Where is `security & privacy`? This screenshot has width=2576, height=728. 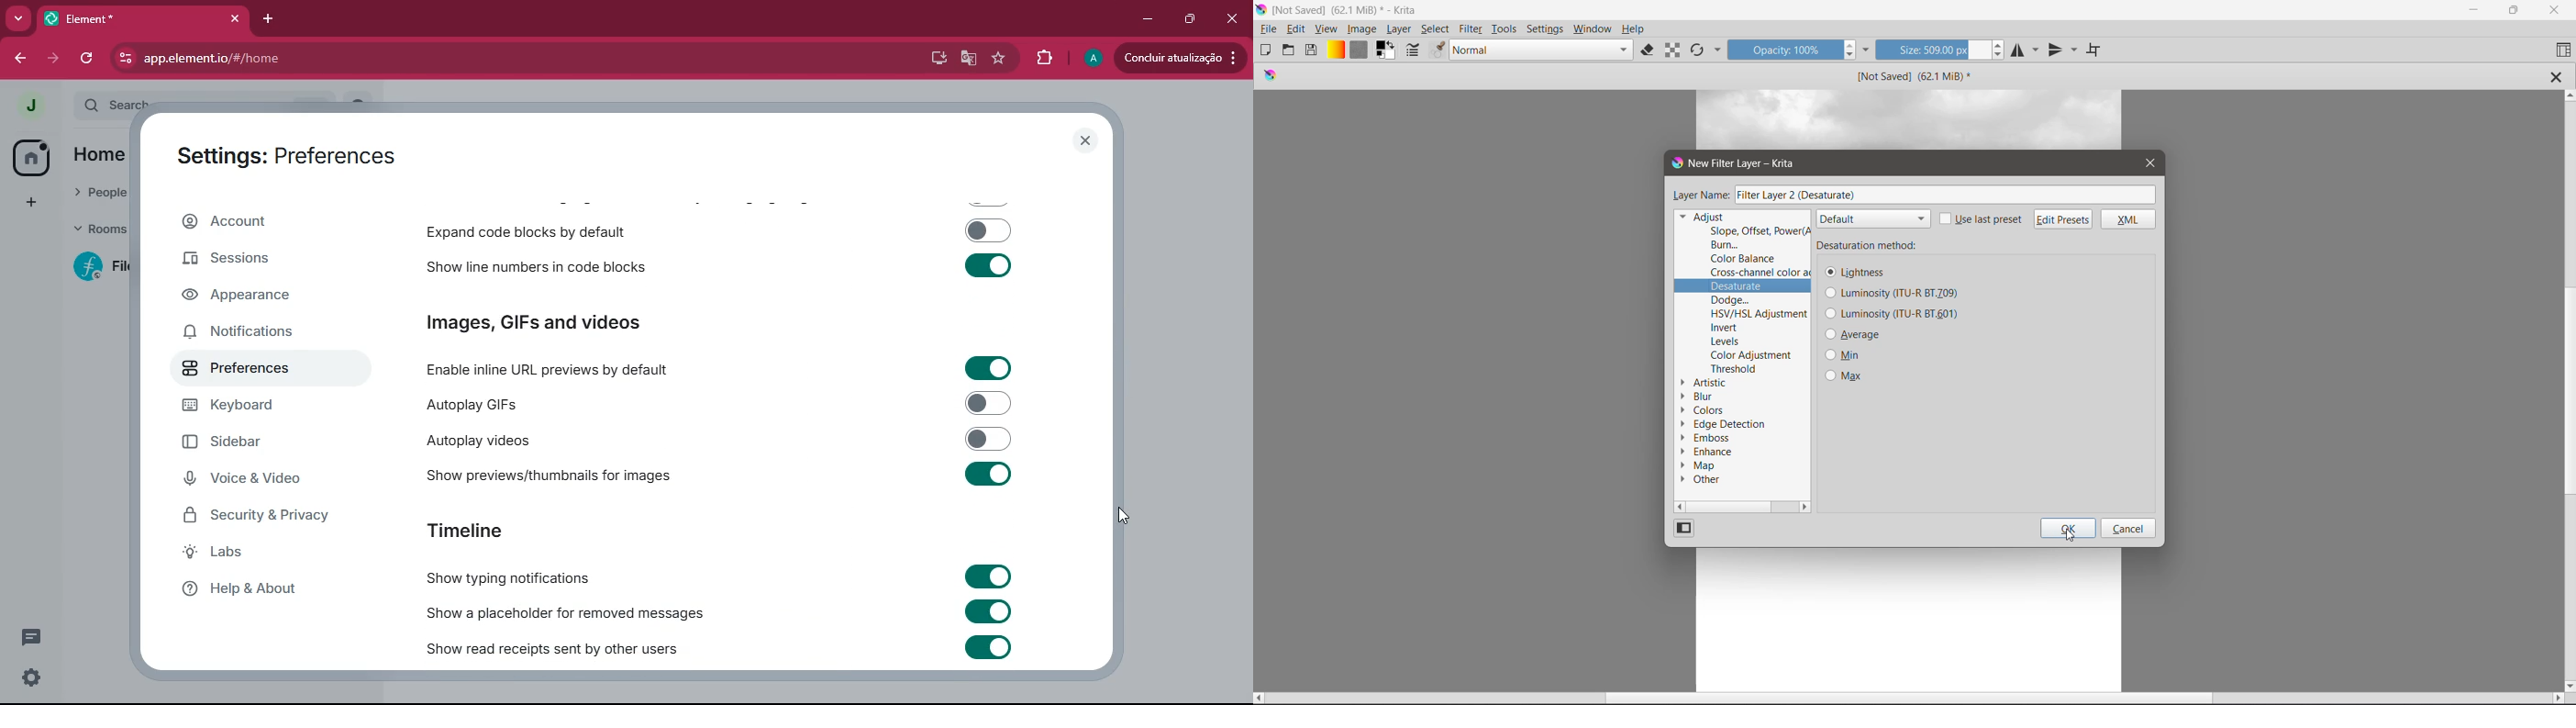 security & privacy is located at coordinates (261, 519).